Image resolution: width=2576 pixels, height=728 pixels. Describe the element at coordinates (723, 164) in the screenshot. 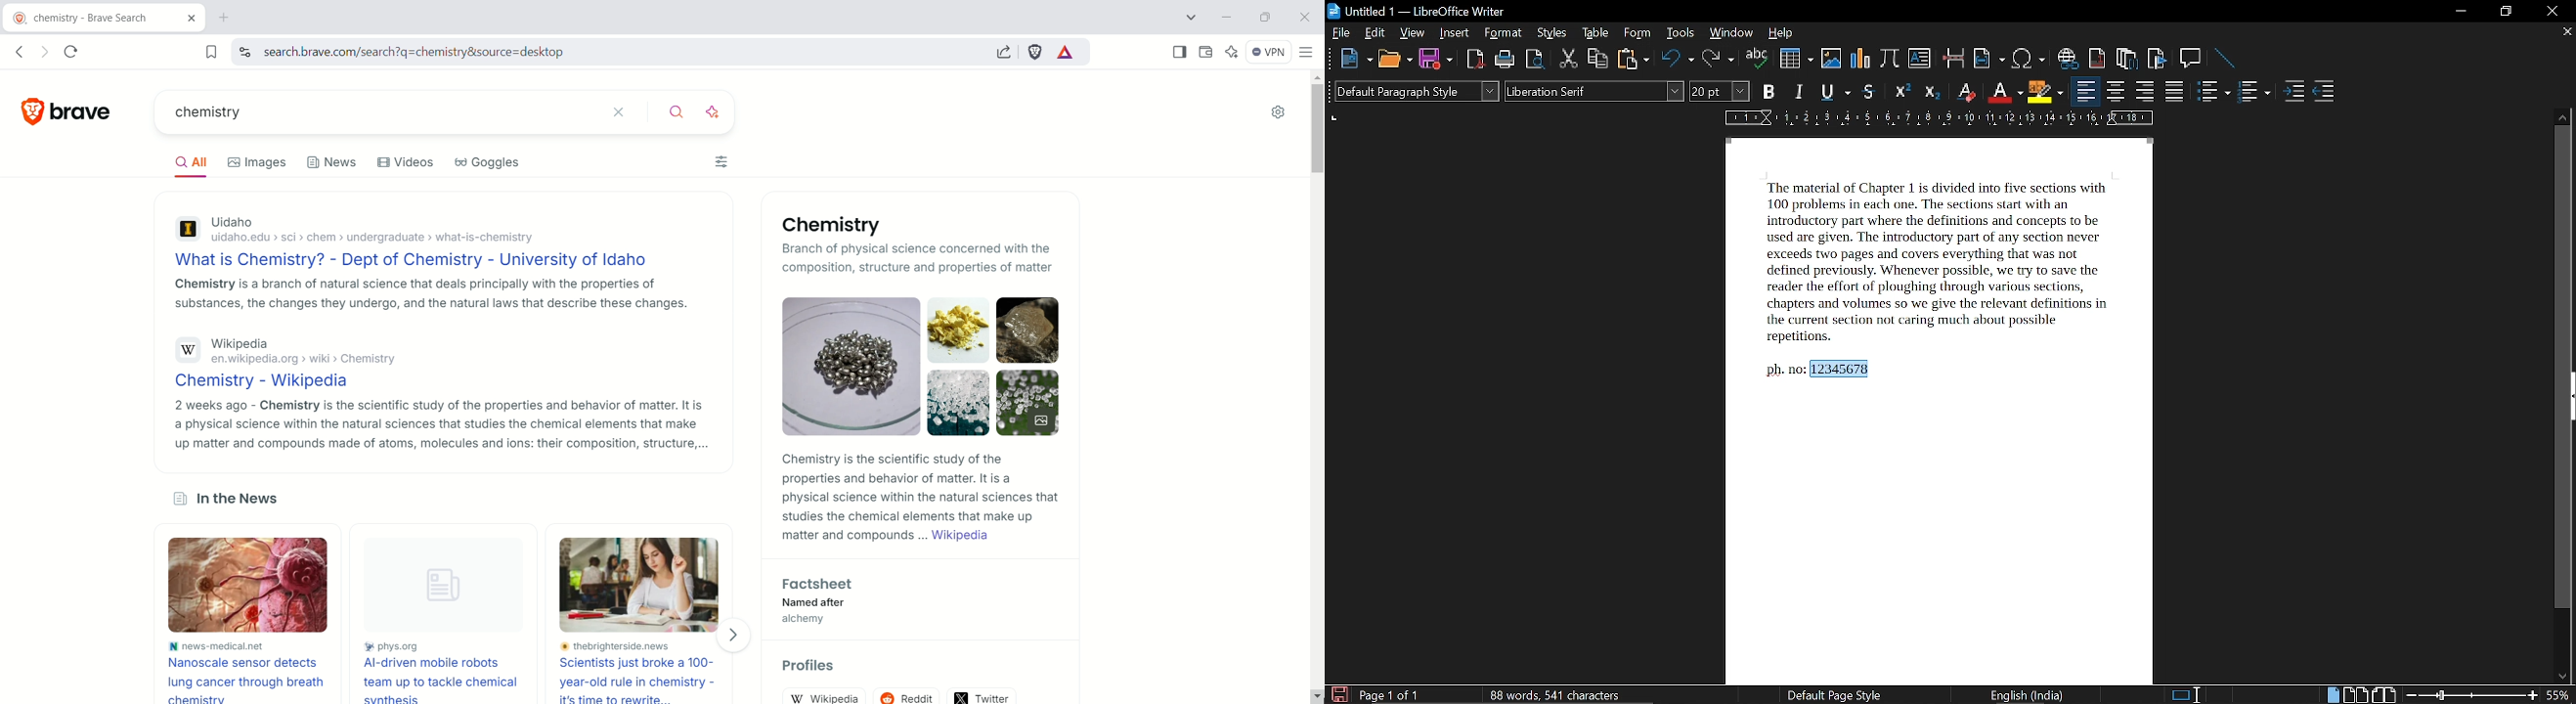

I see `filters` at that location.